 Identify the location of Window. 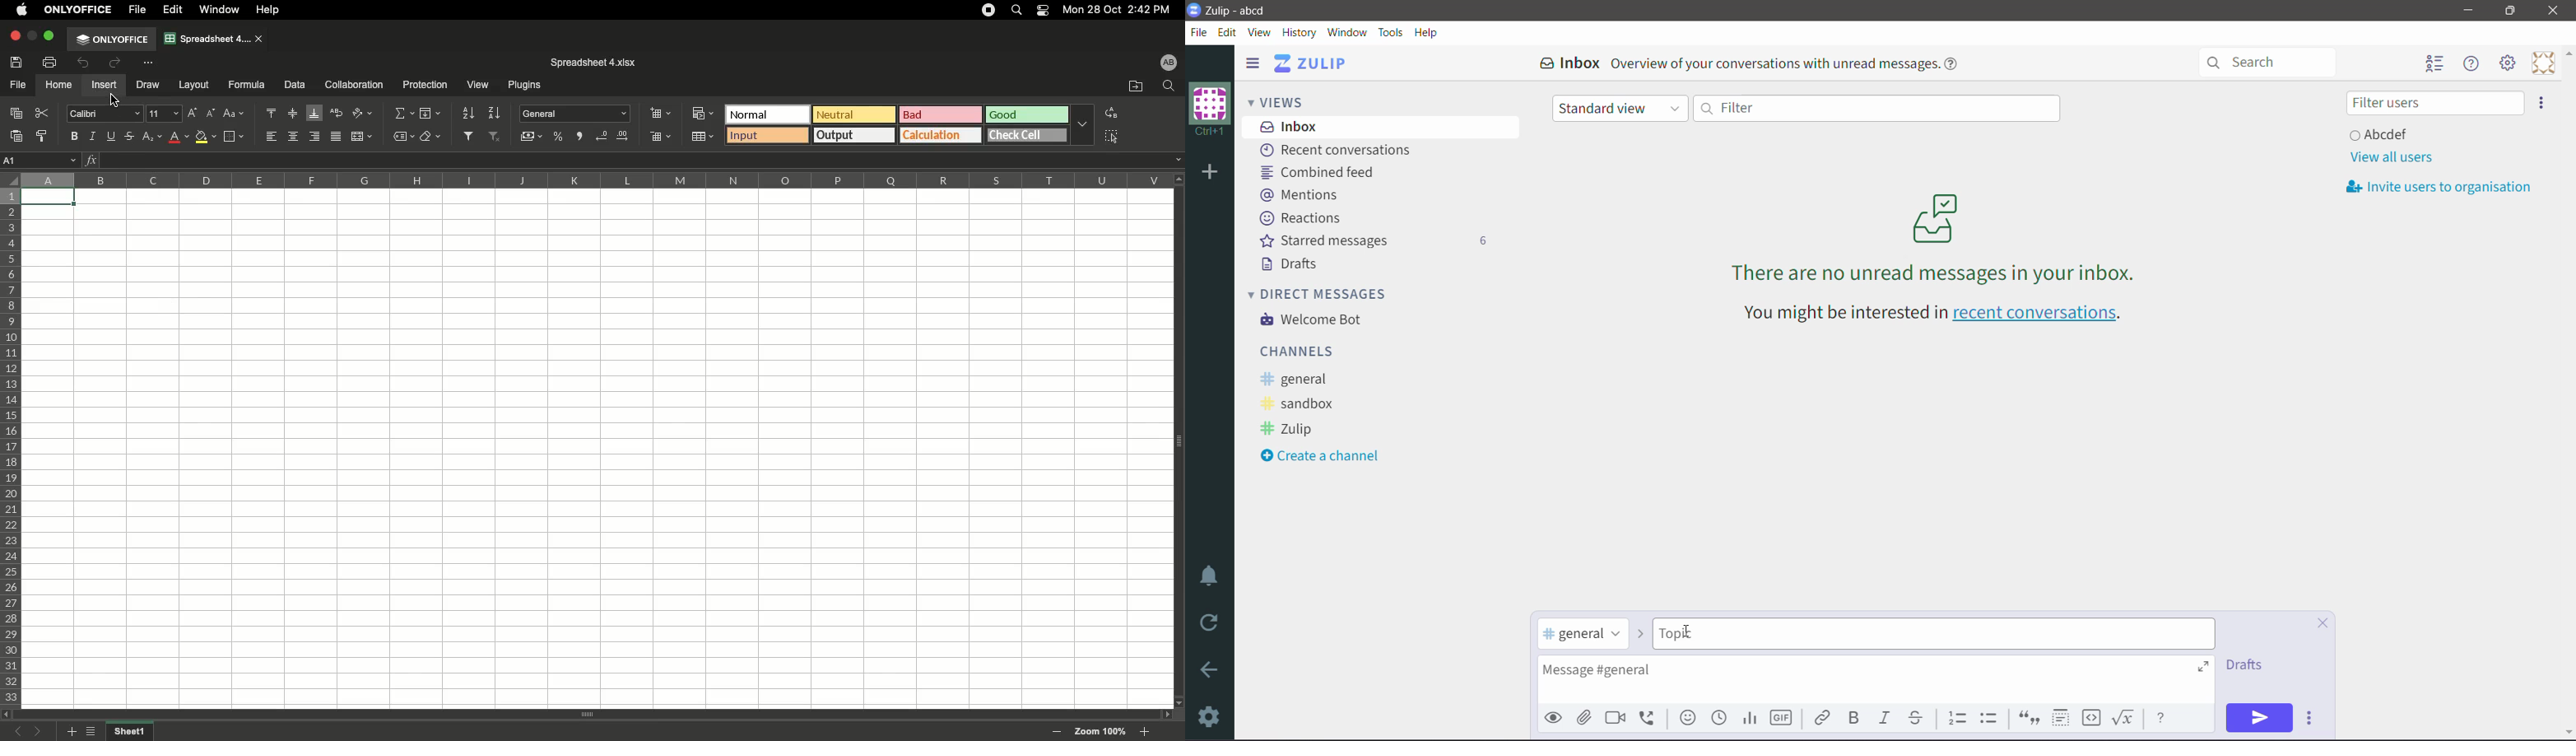
(222, 10).